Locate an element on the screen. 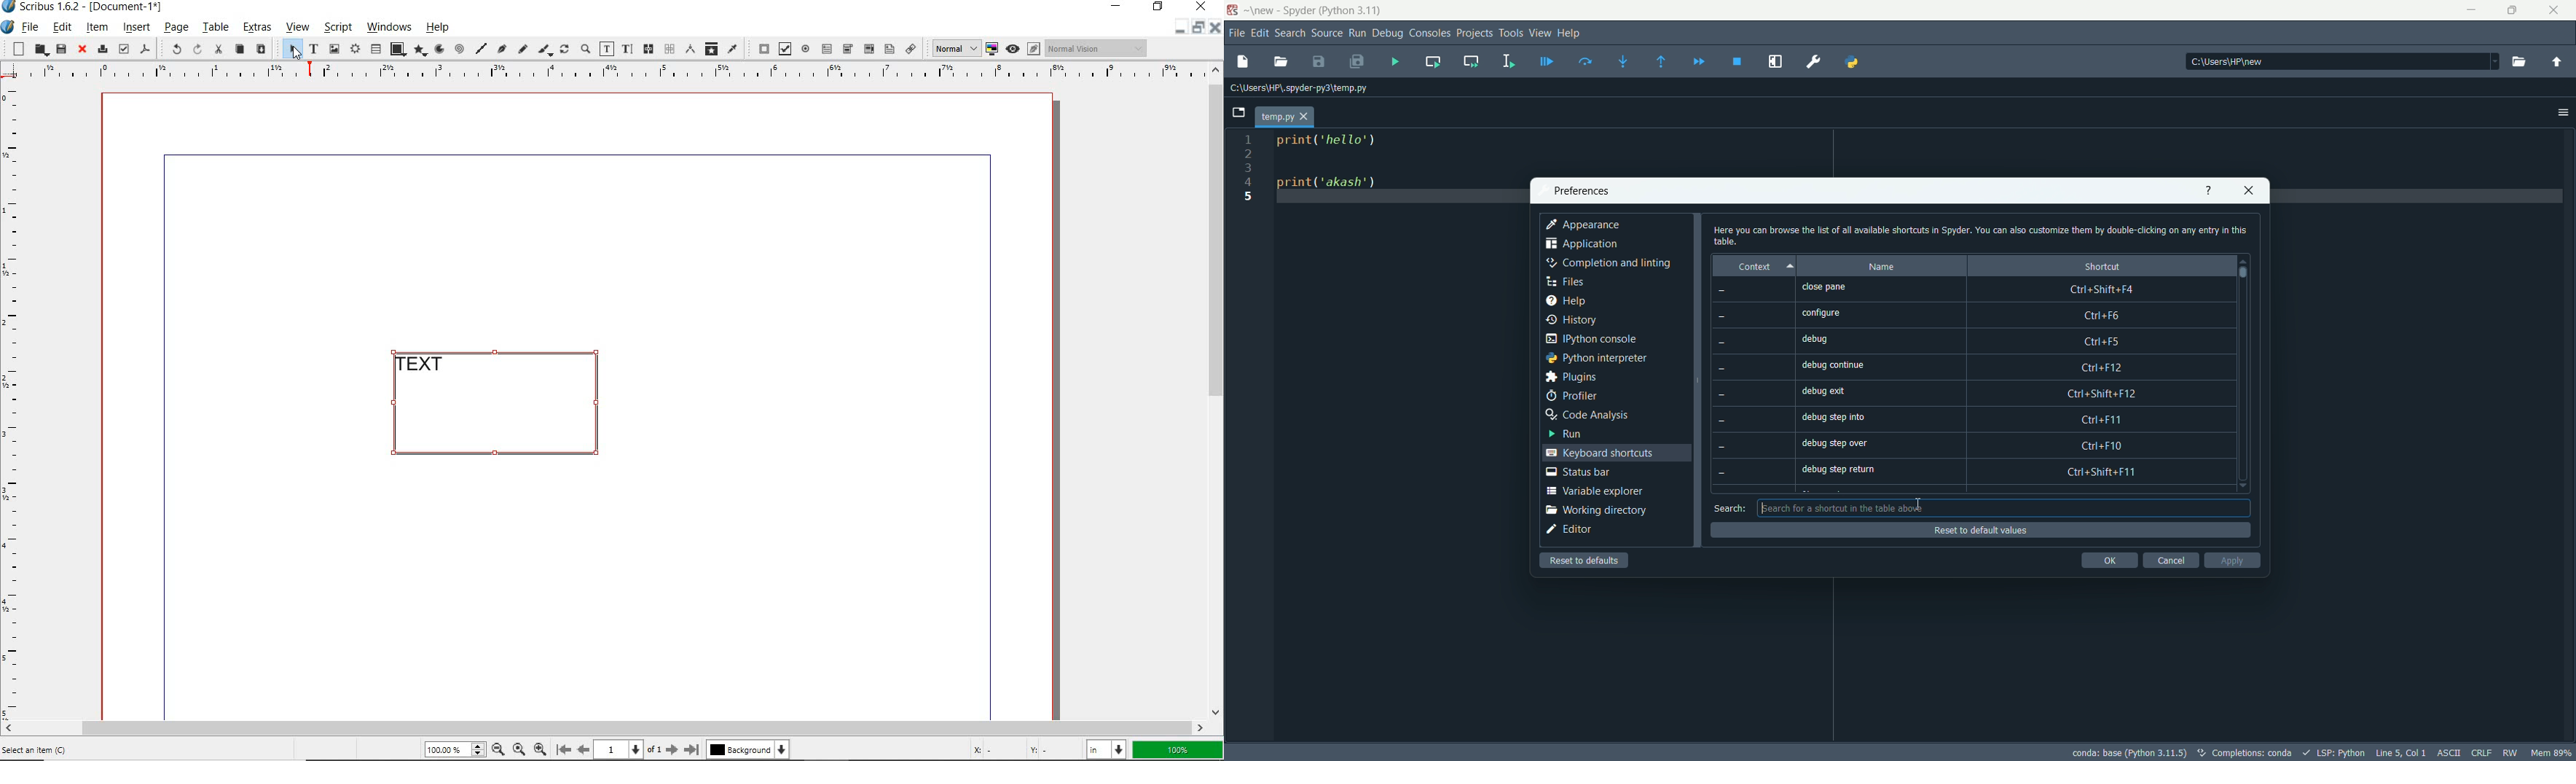 The image size is (2576, 784). Edit in preview mode is located at coordinates (1034, 48).